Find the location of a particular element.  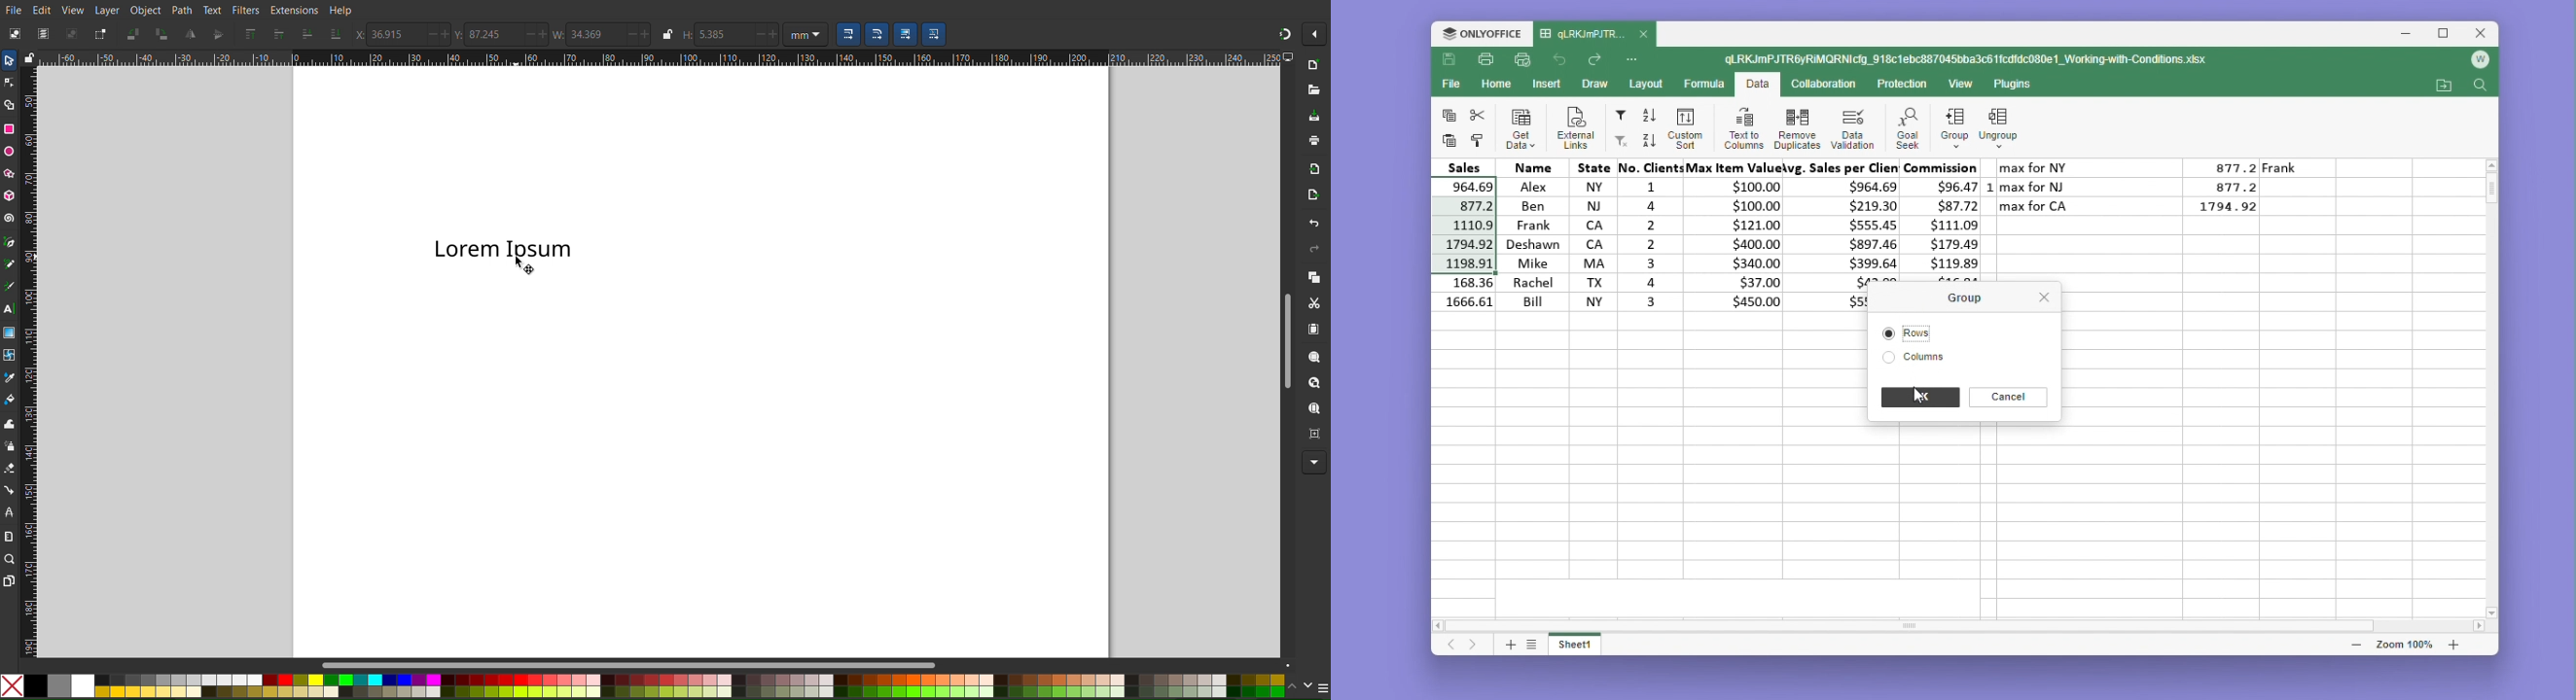

Previous sheet is located at coordinates (1452, 646).